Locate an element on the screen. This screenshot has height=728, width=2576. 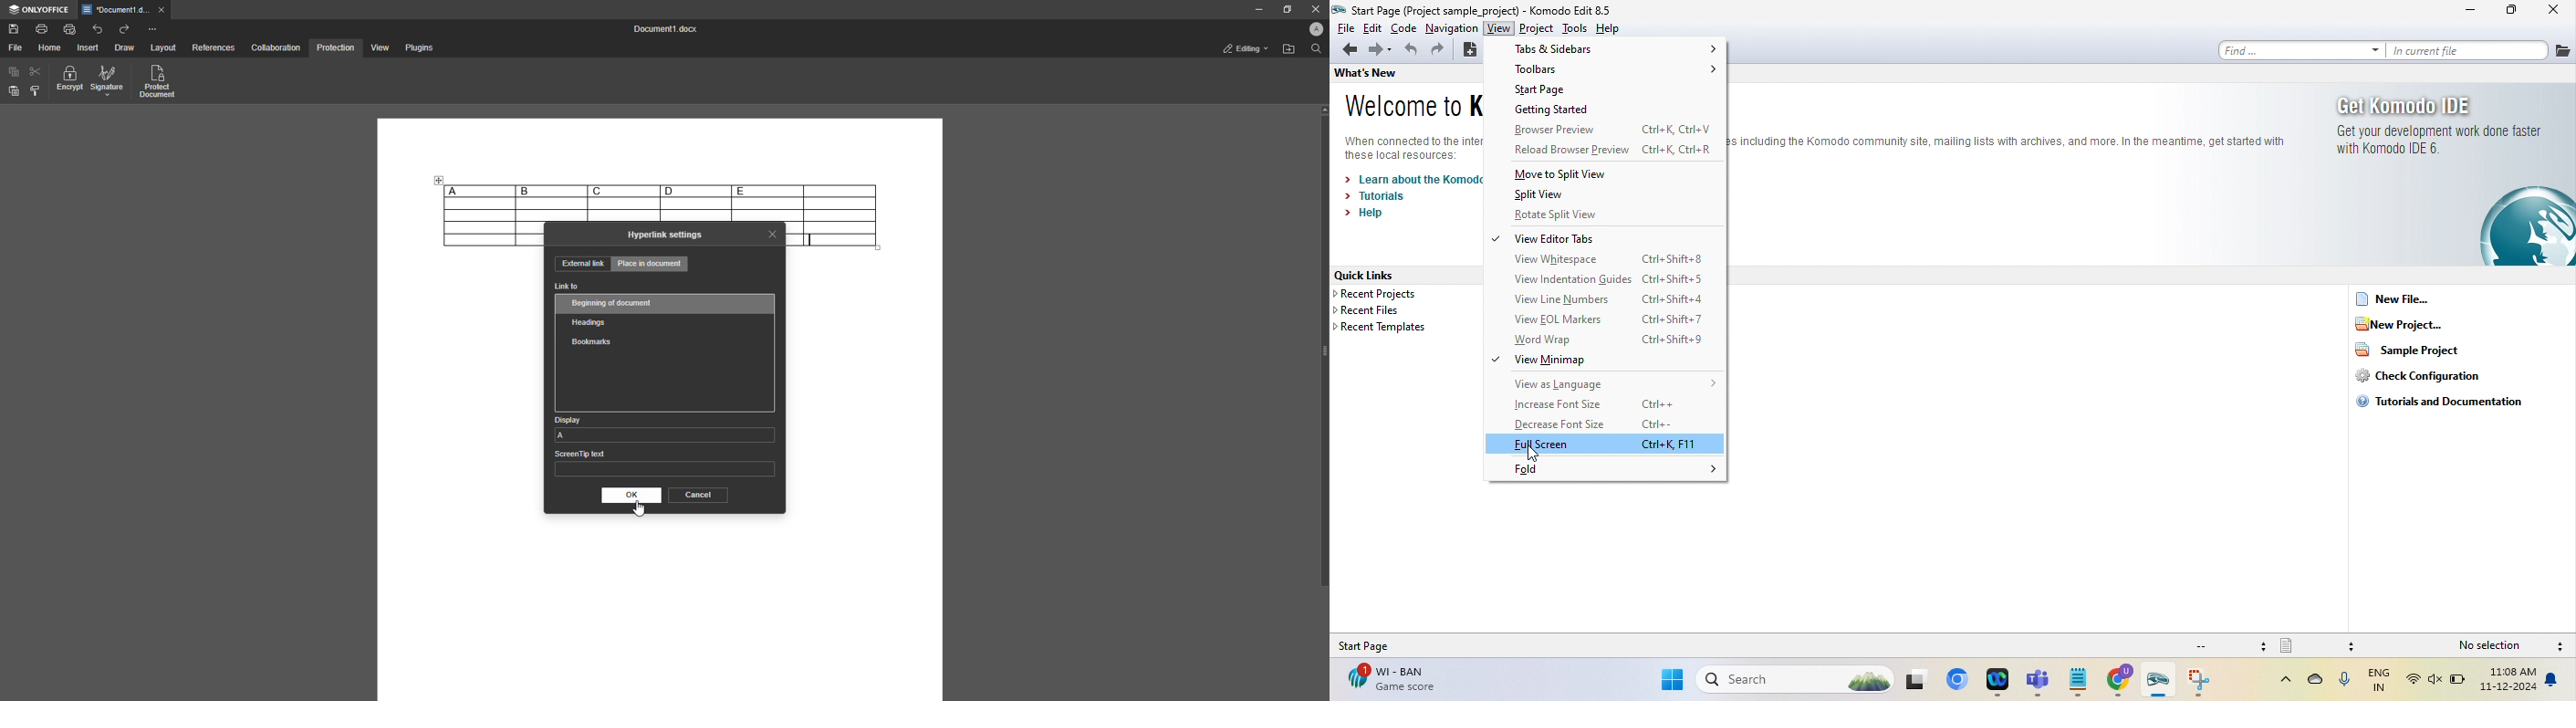
Cancel is located at coordinates (697, 495).